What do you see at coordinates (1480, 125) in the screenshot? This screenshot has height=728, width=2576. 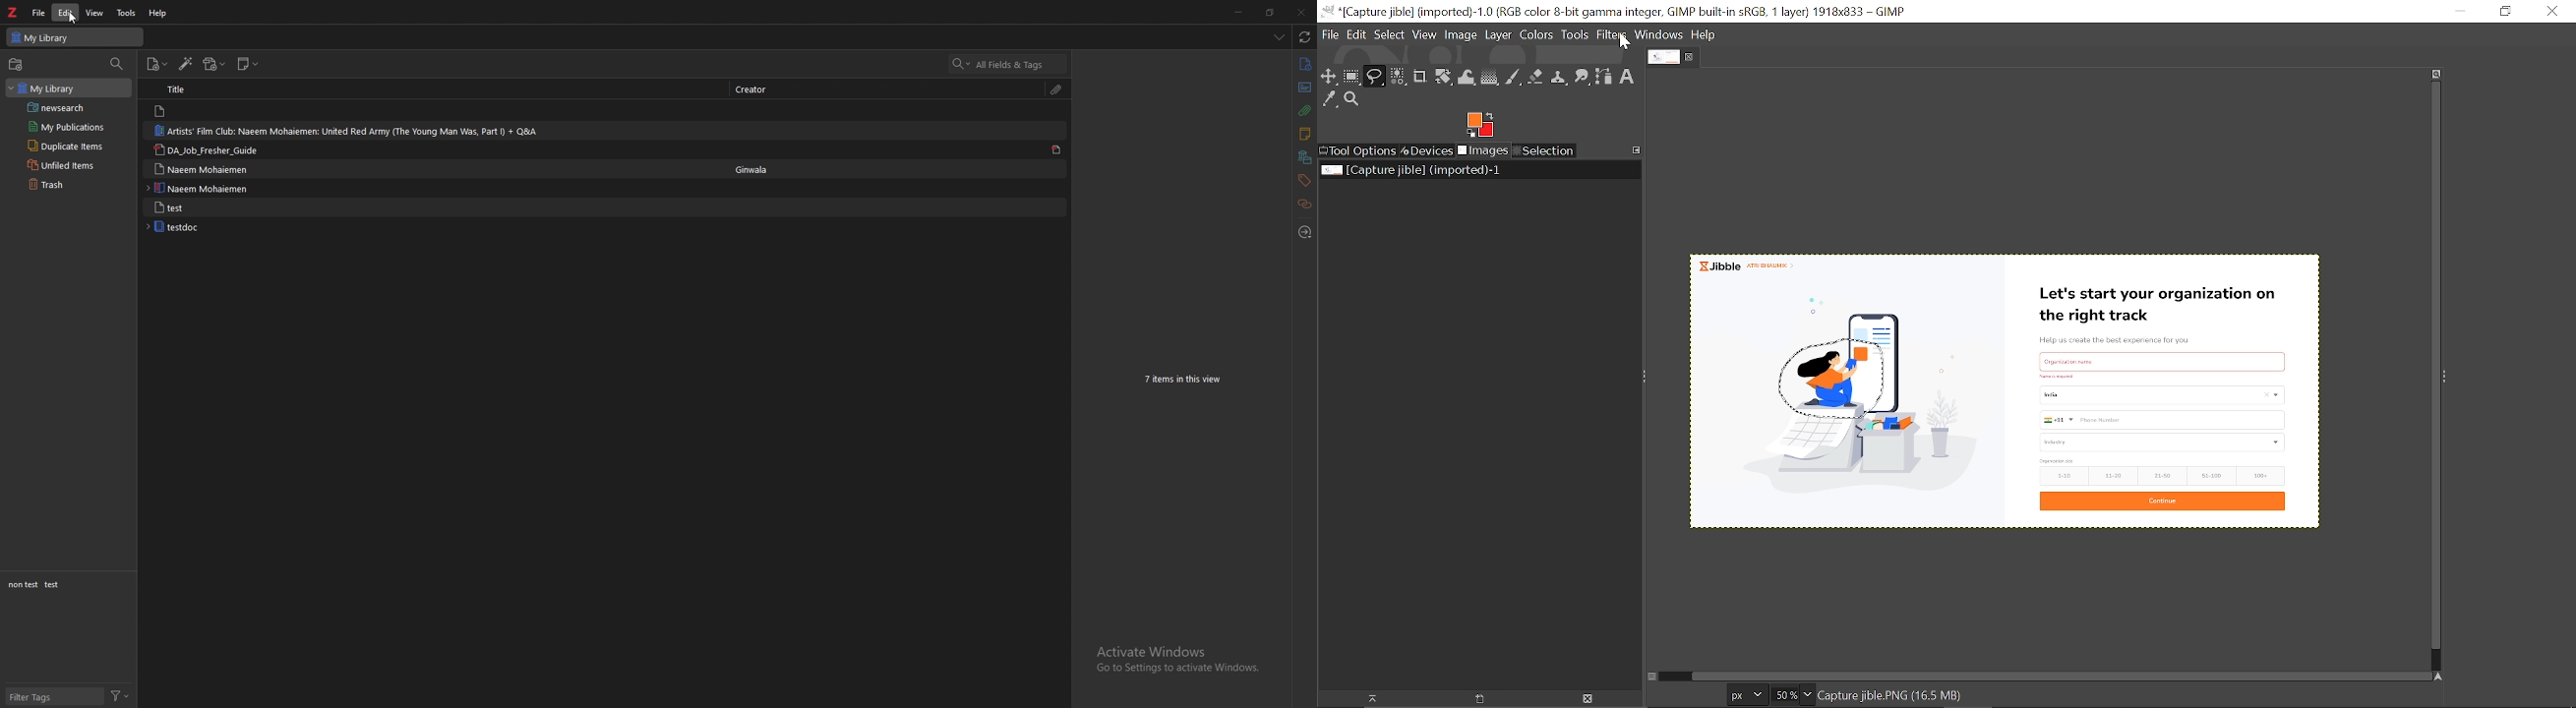 I see `Foreground color` at bounding box center [1480, 125].